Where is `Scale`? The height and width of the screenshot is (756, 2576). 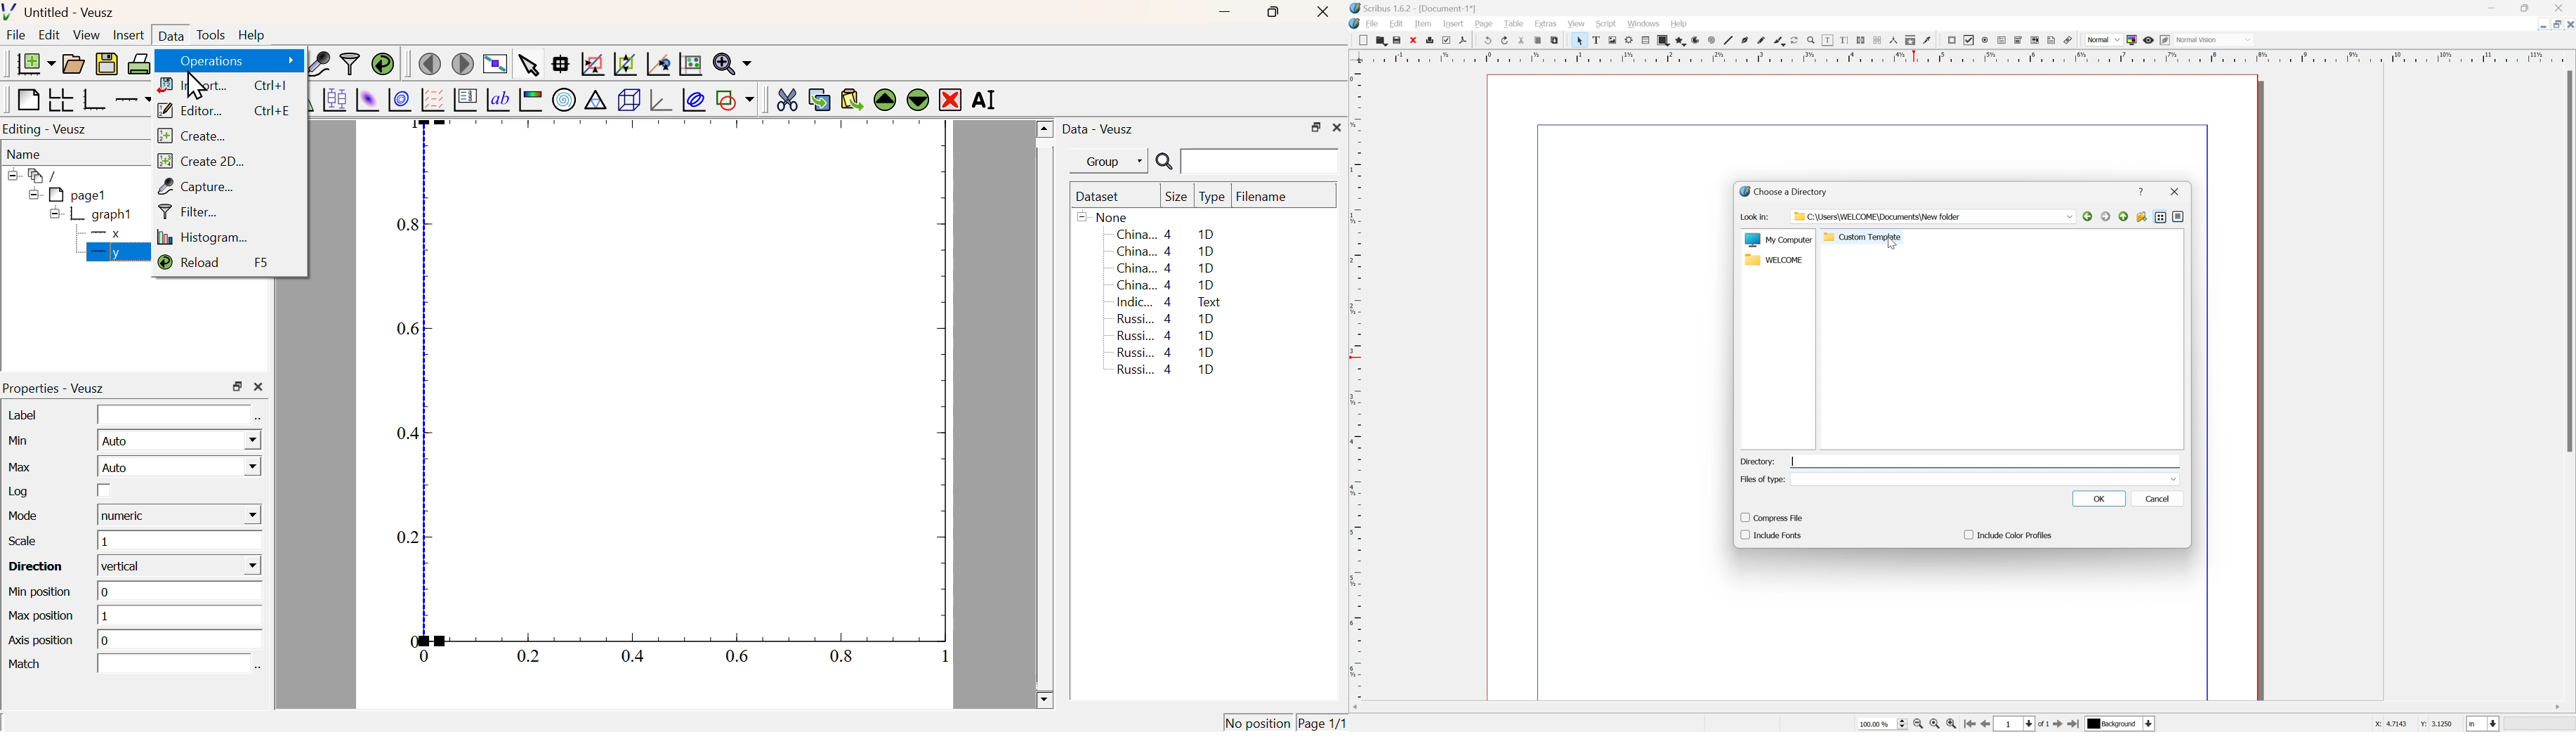
Scale is located at coordinates (1357, 382).